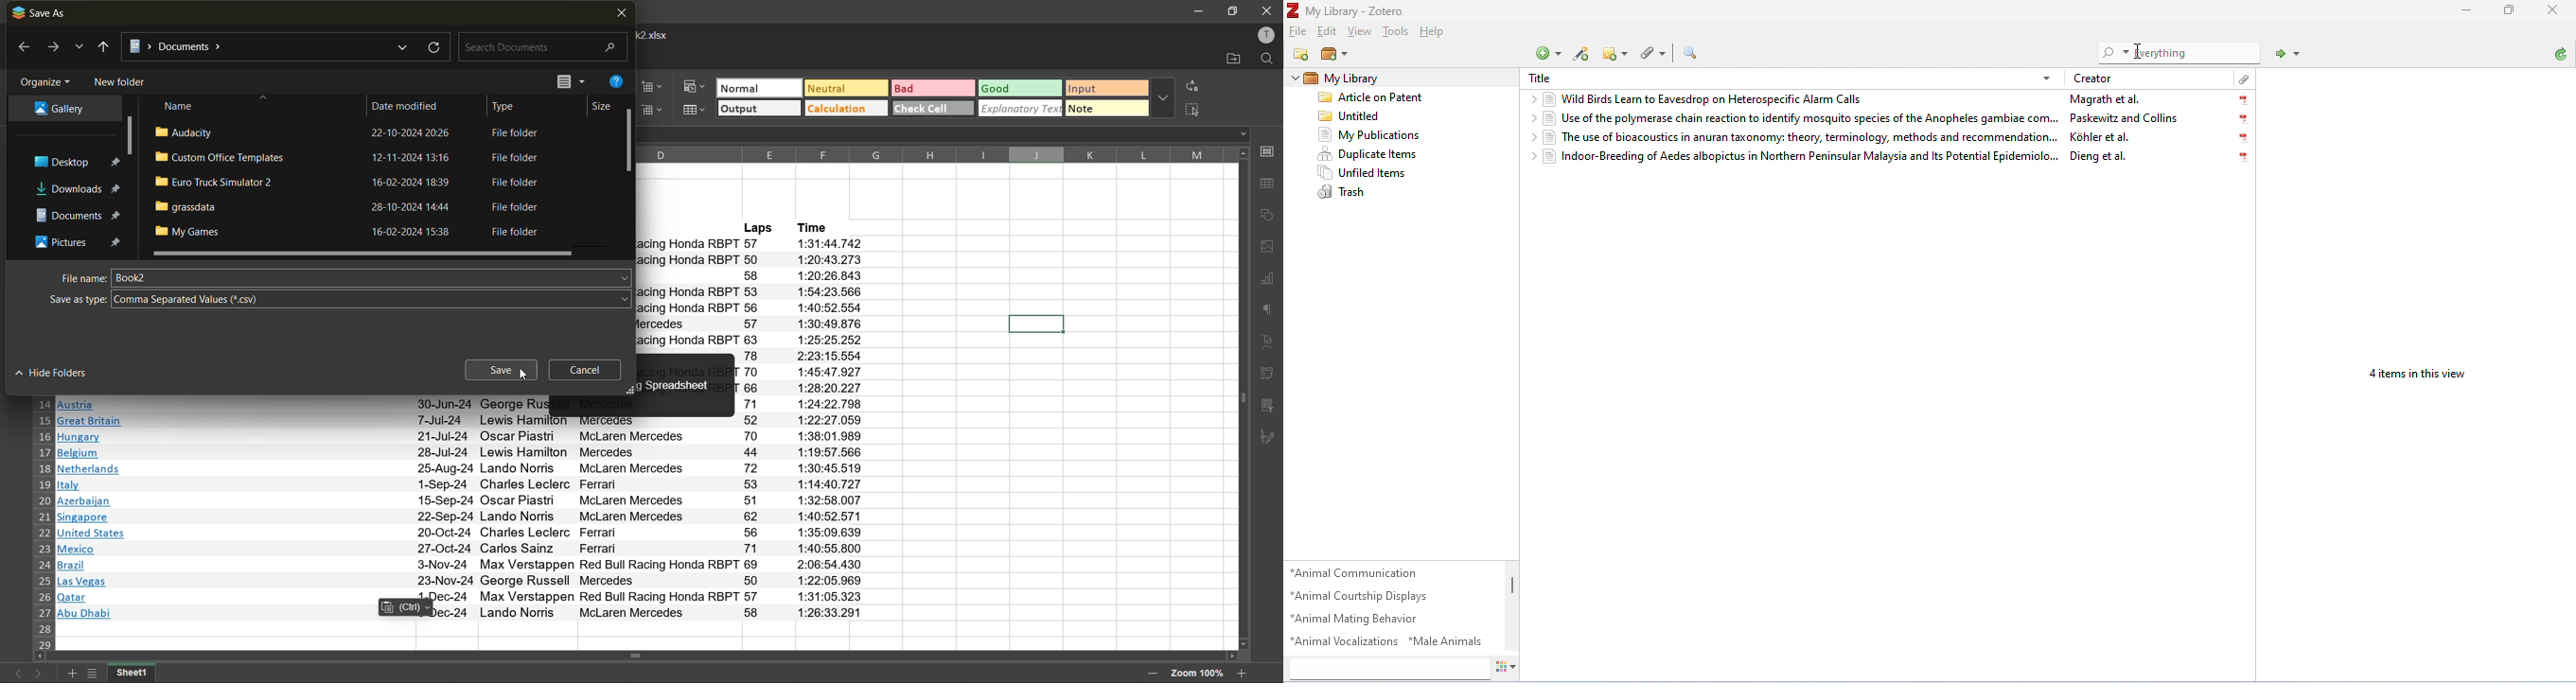 This screenshot has width=2576, height=700. Describe the element at coordinates (104, 47) in the screenshot. I see `go to the history` at that location.